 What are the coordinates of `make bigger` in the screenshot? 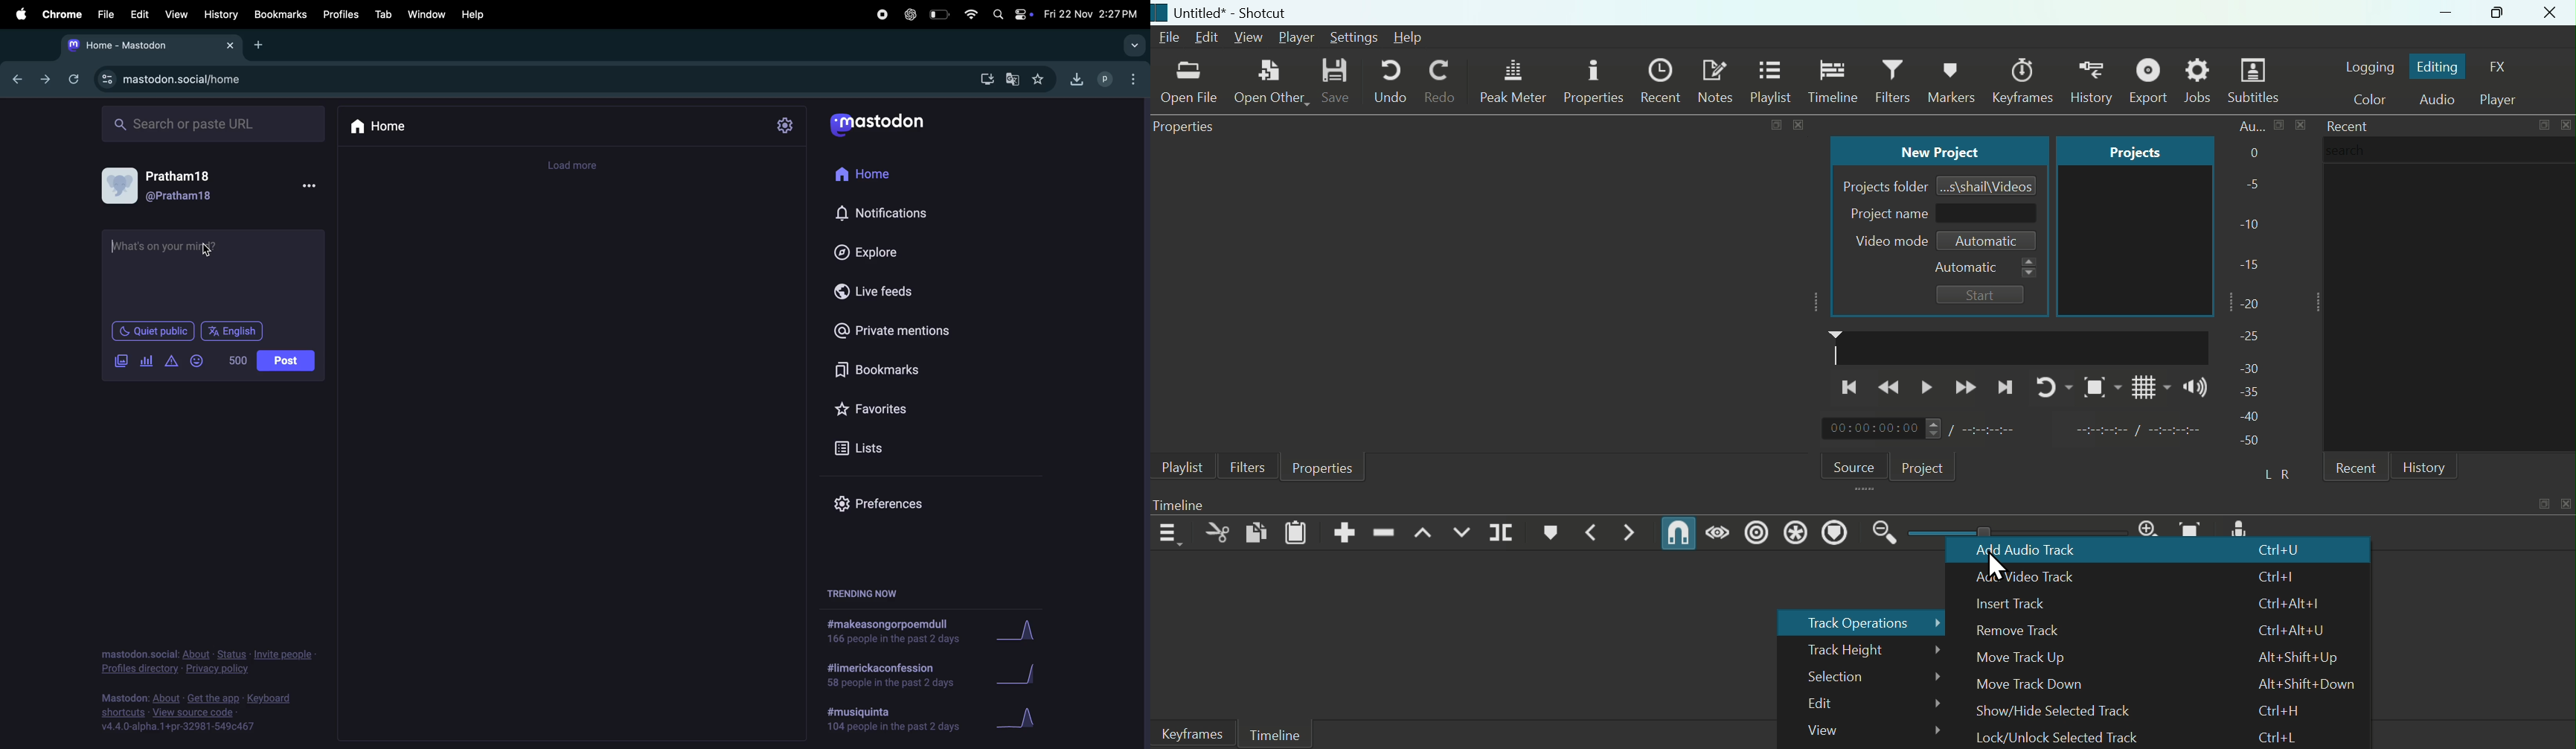 It's located at (2279, 125).